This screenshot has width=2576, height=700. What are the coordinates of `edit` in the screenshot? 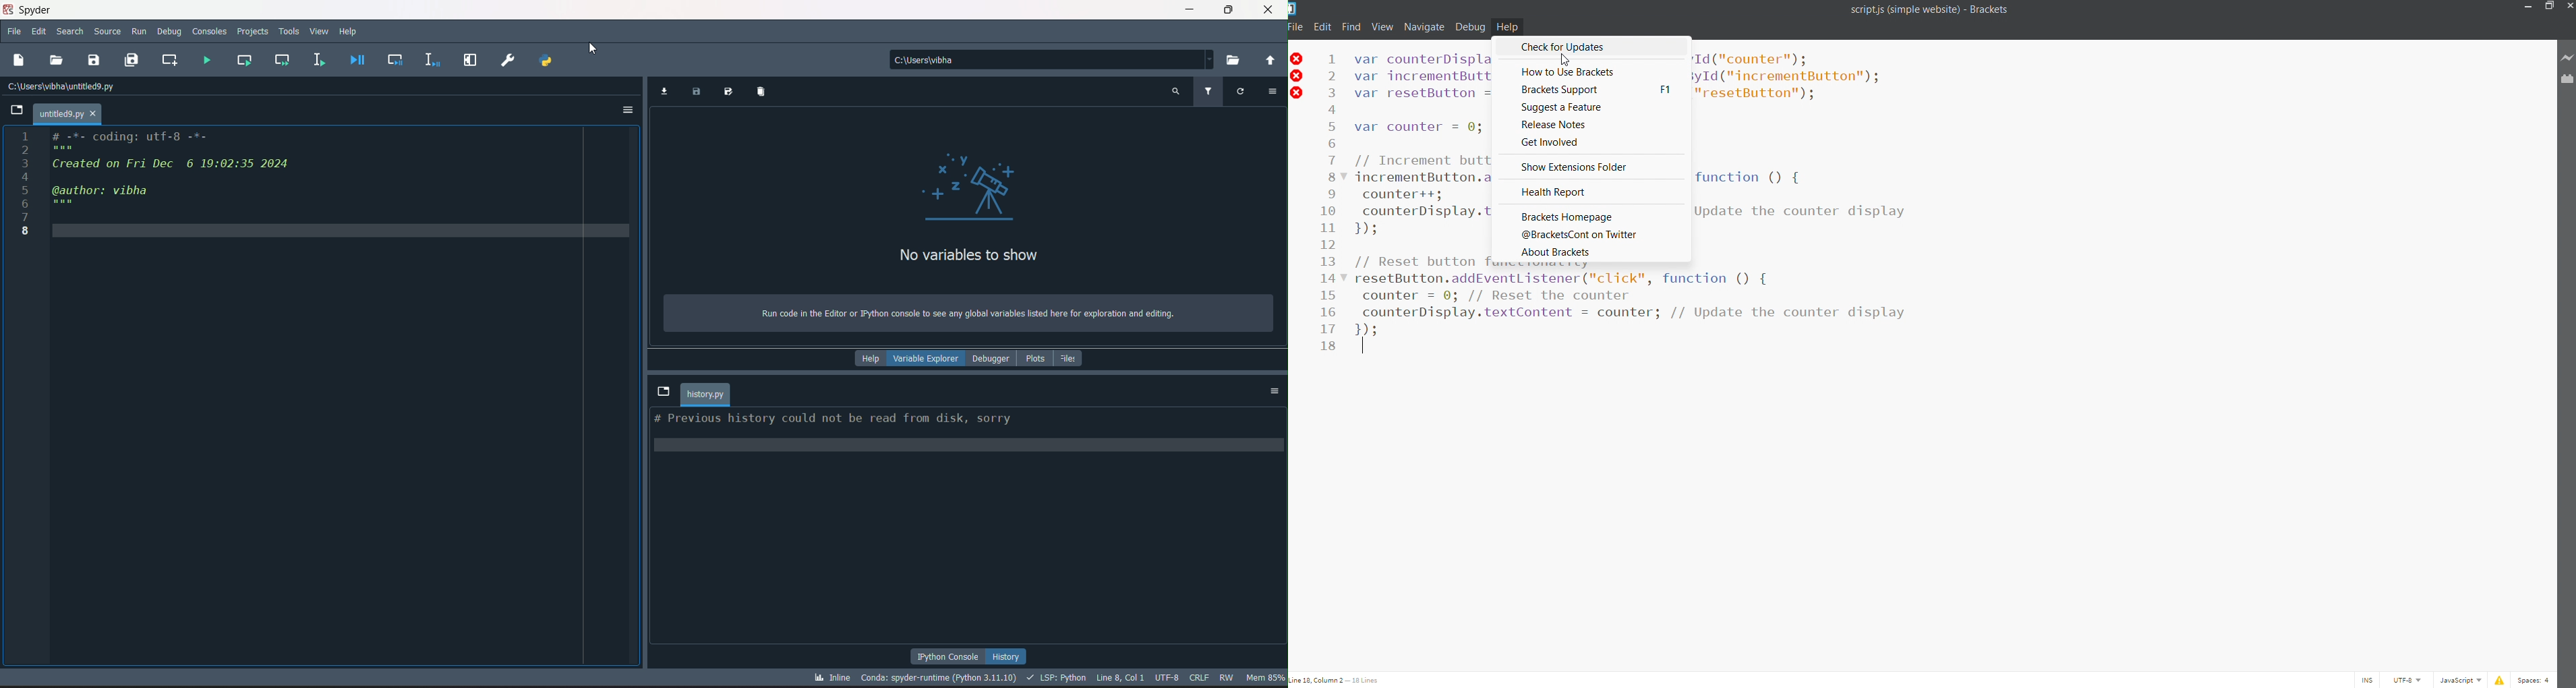 It's located at (40, 32).